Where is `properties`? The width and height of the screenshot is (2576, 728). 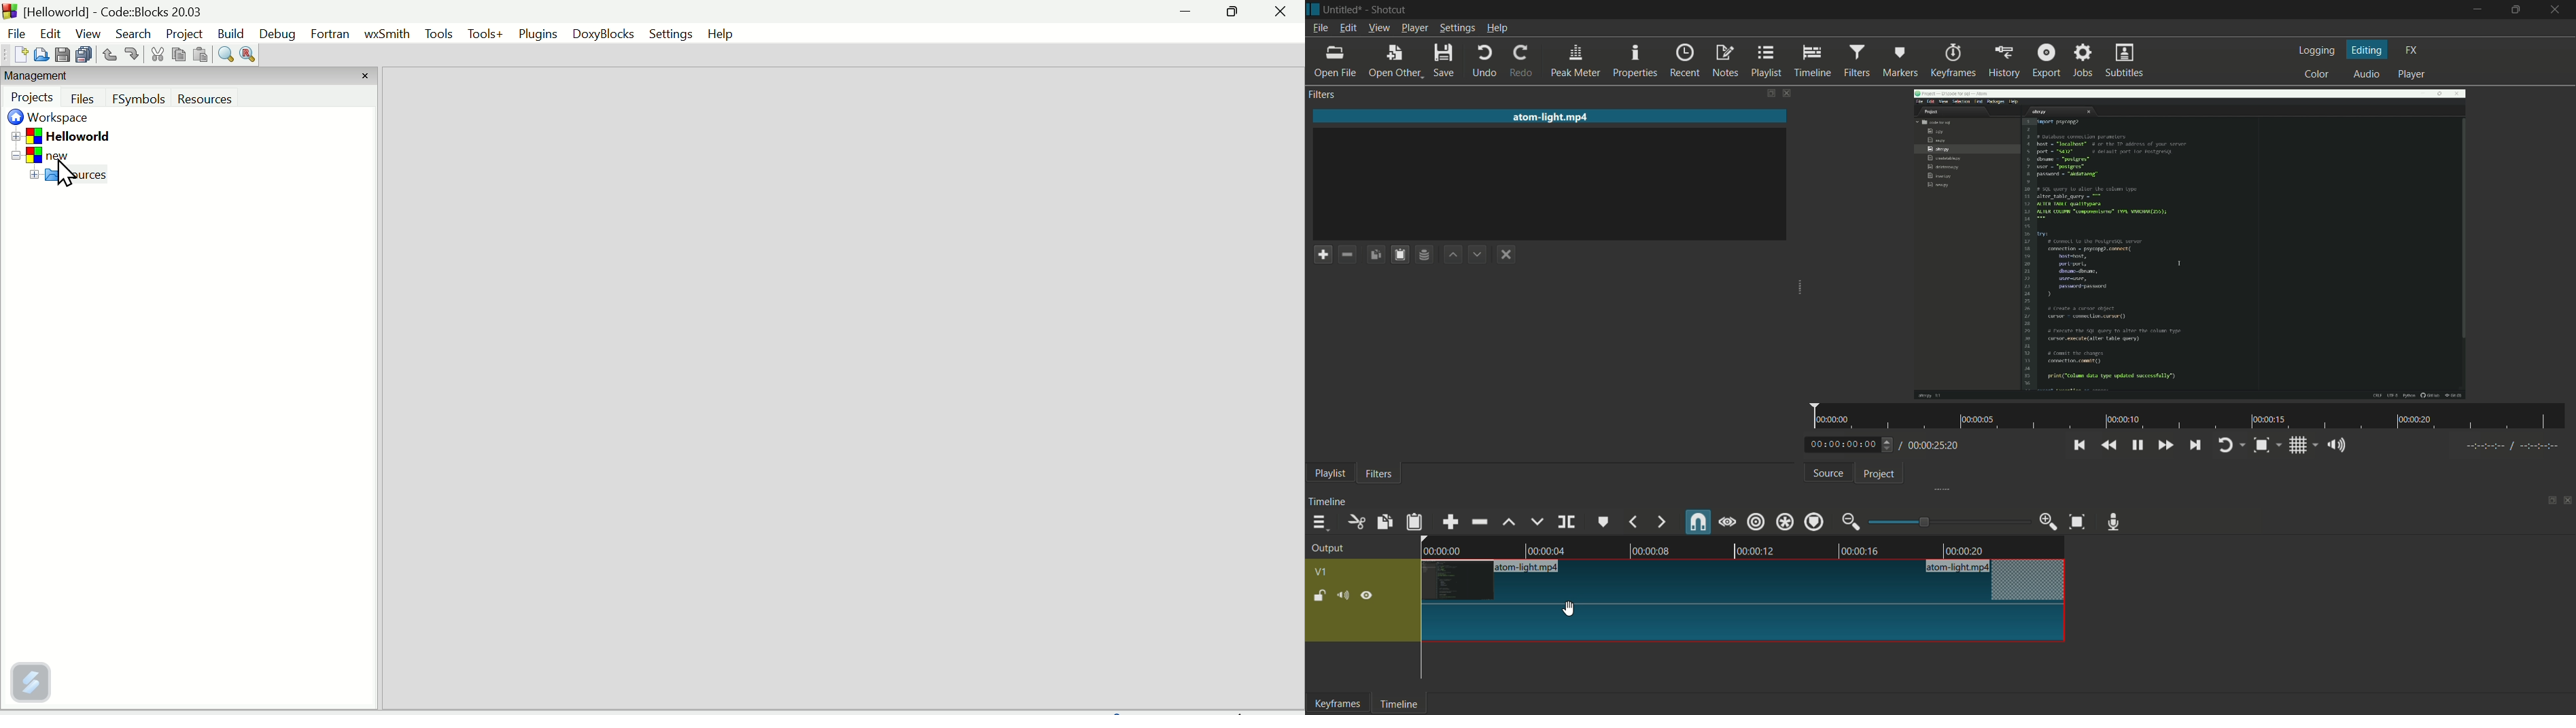 properties is located at coordinates (1634, 60).